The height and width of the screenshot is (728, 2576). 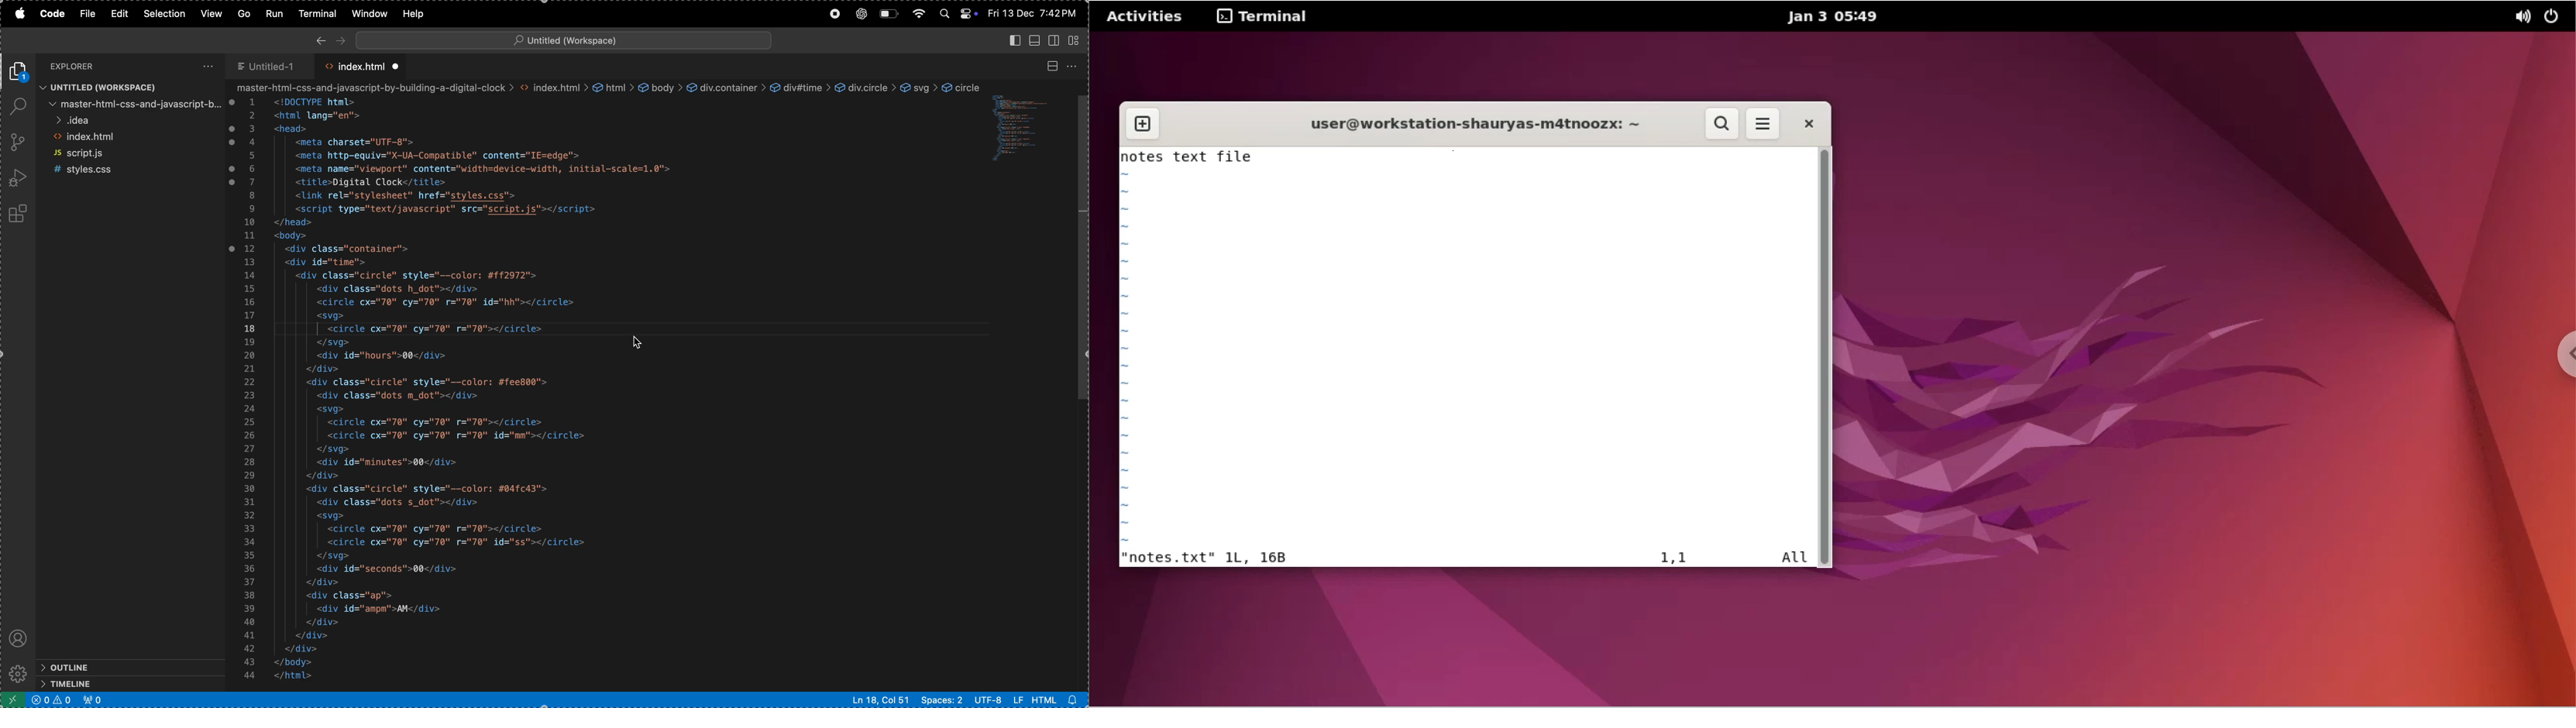 What do you see at coordinates (1168, 558) in the screenshot?
I see `"notes.txt"` at bounding box center [1168, 558].